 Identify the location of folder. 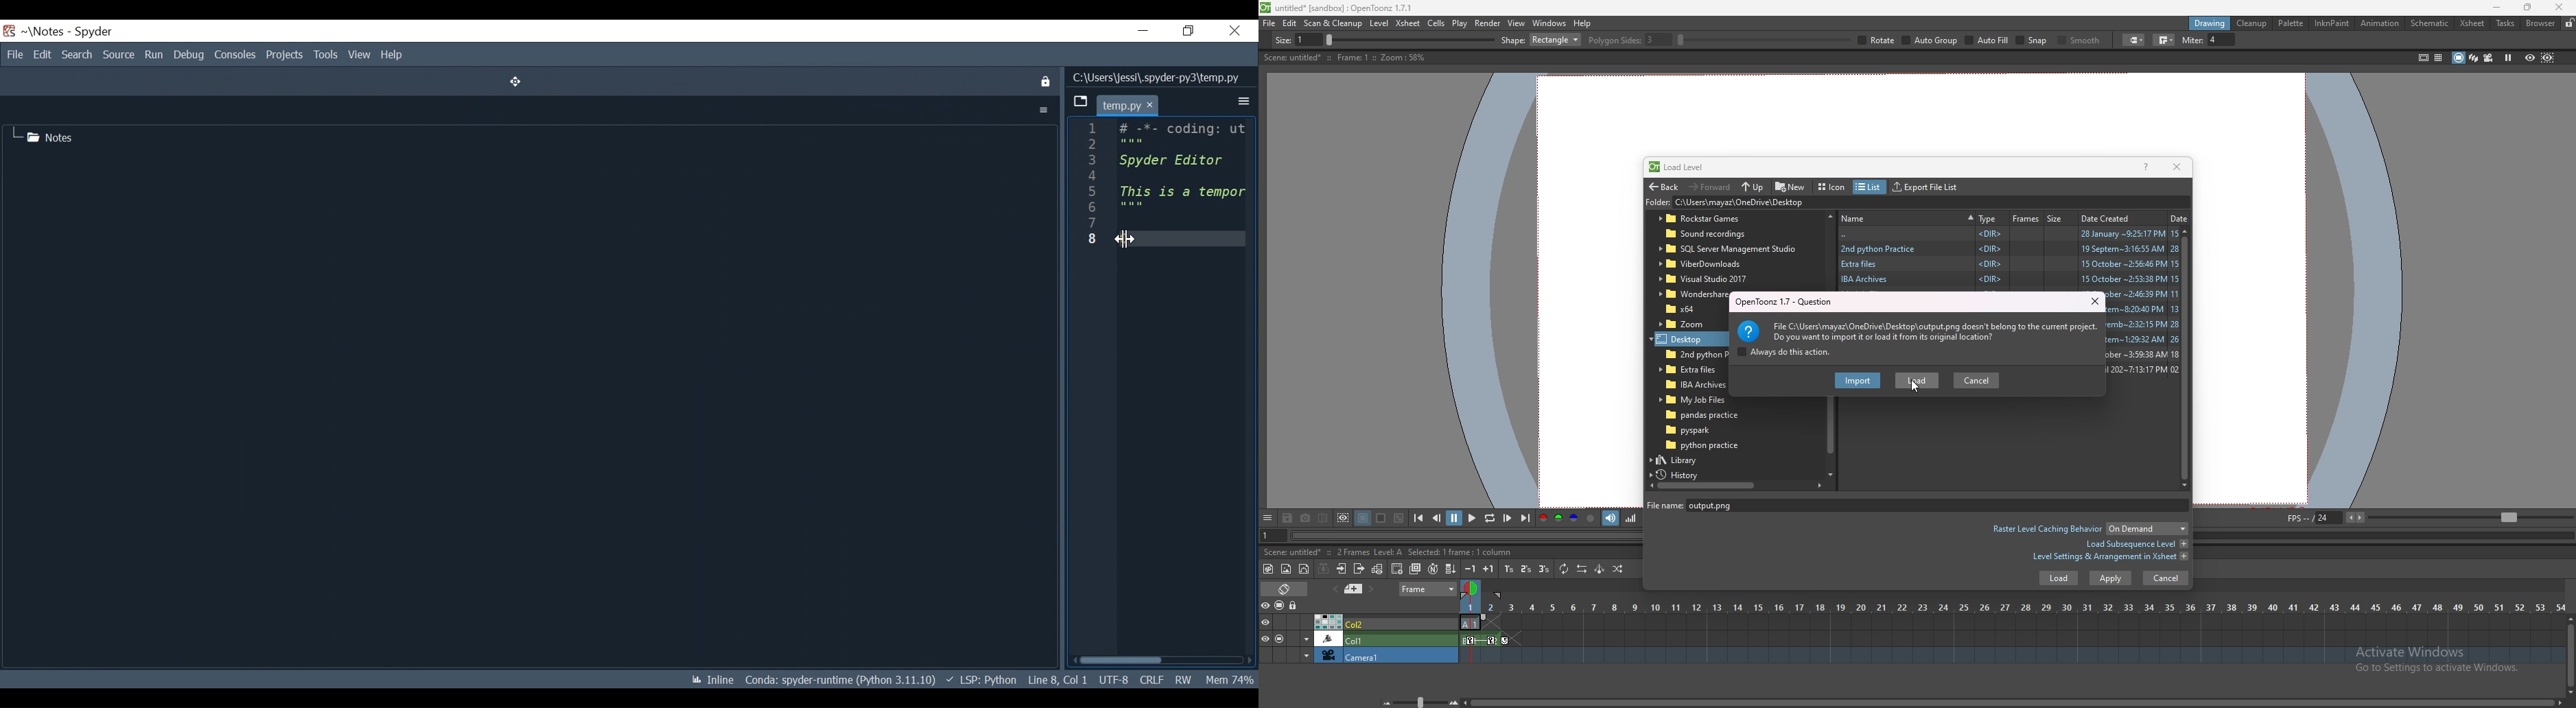
(1718, 219).